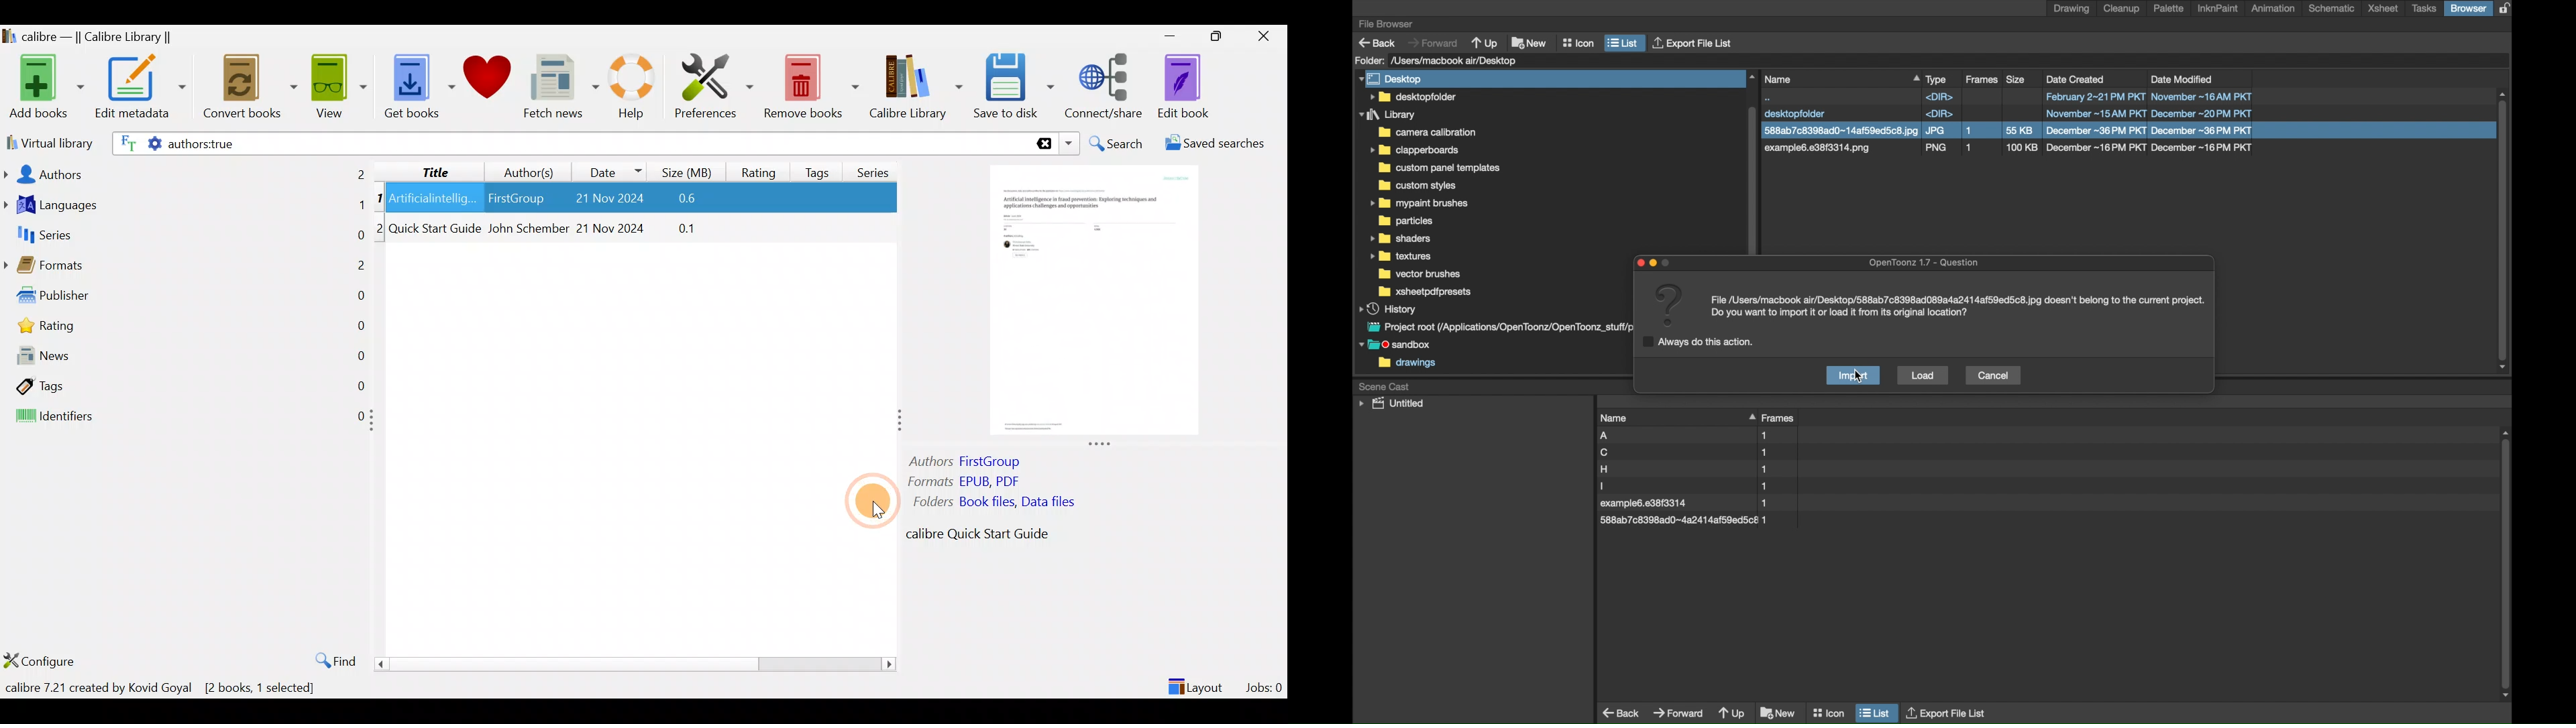 The width and height of the screenshot is (2576, 728). What do you see at coordinates (759, 170) in the screenshot?
I see `Rating` at bounding box center [759, 170].